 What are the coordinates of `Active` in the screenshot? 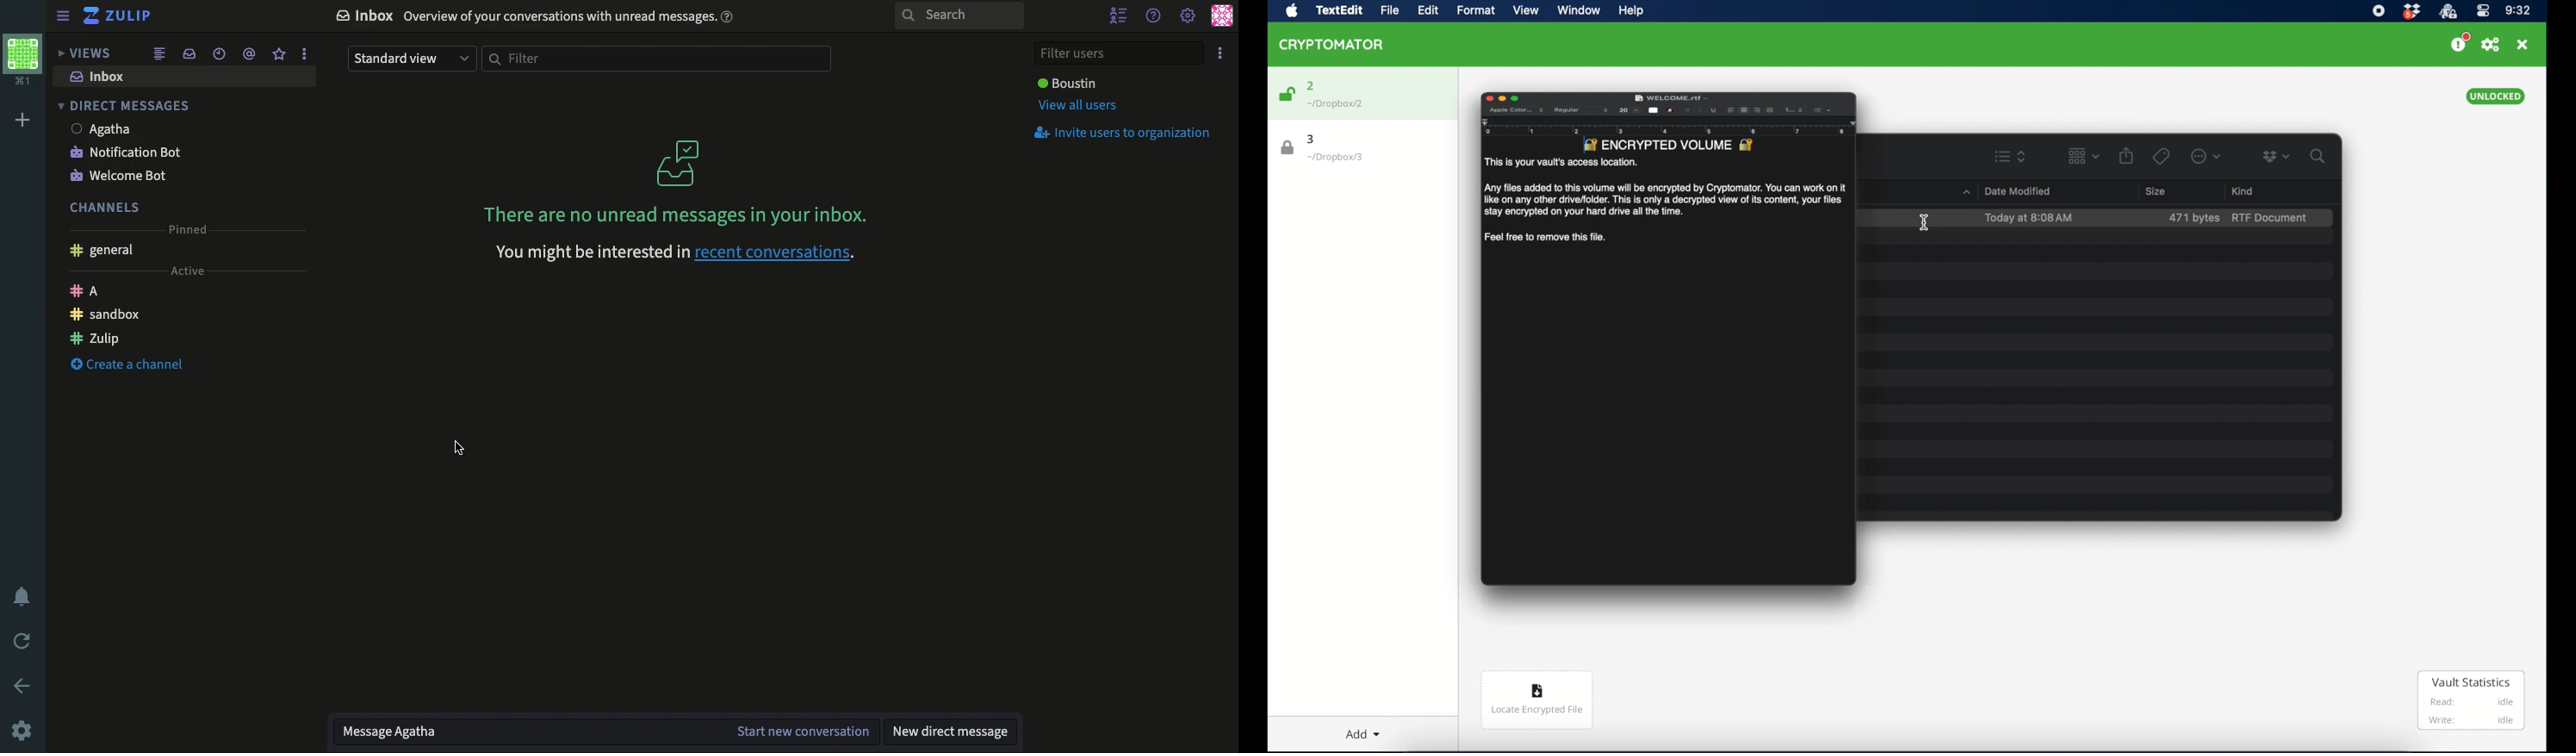 It's located at (189, 271).